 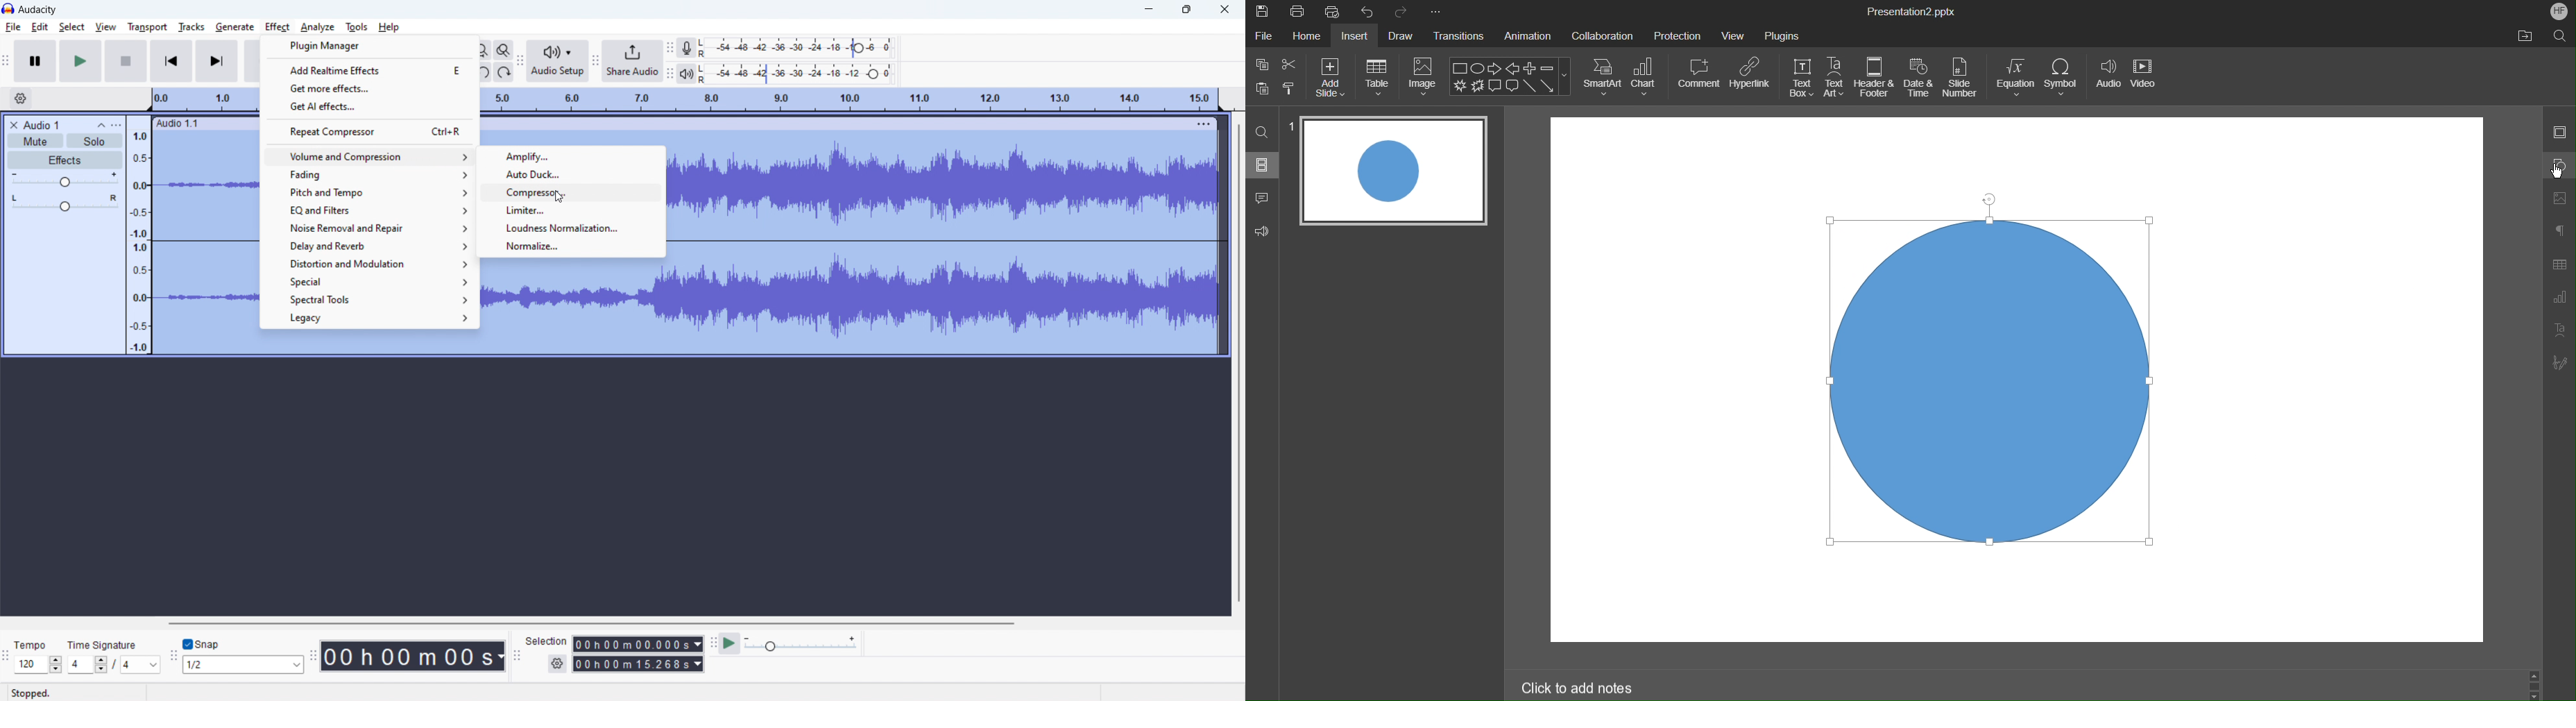 I want to click on Text Box, so click(x=1801, y=78).